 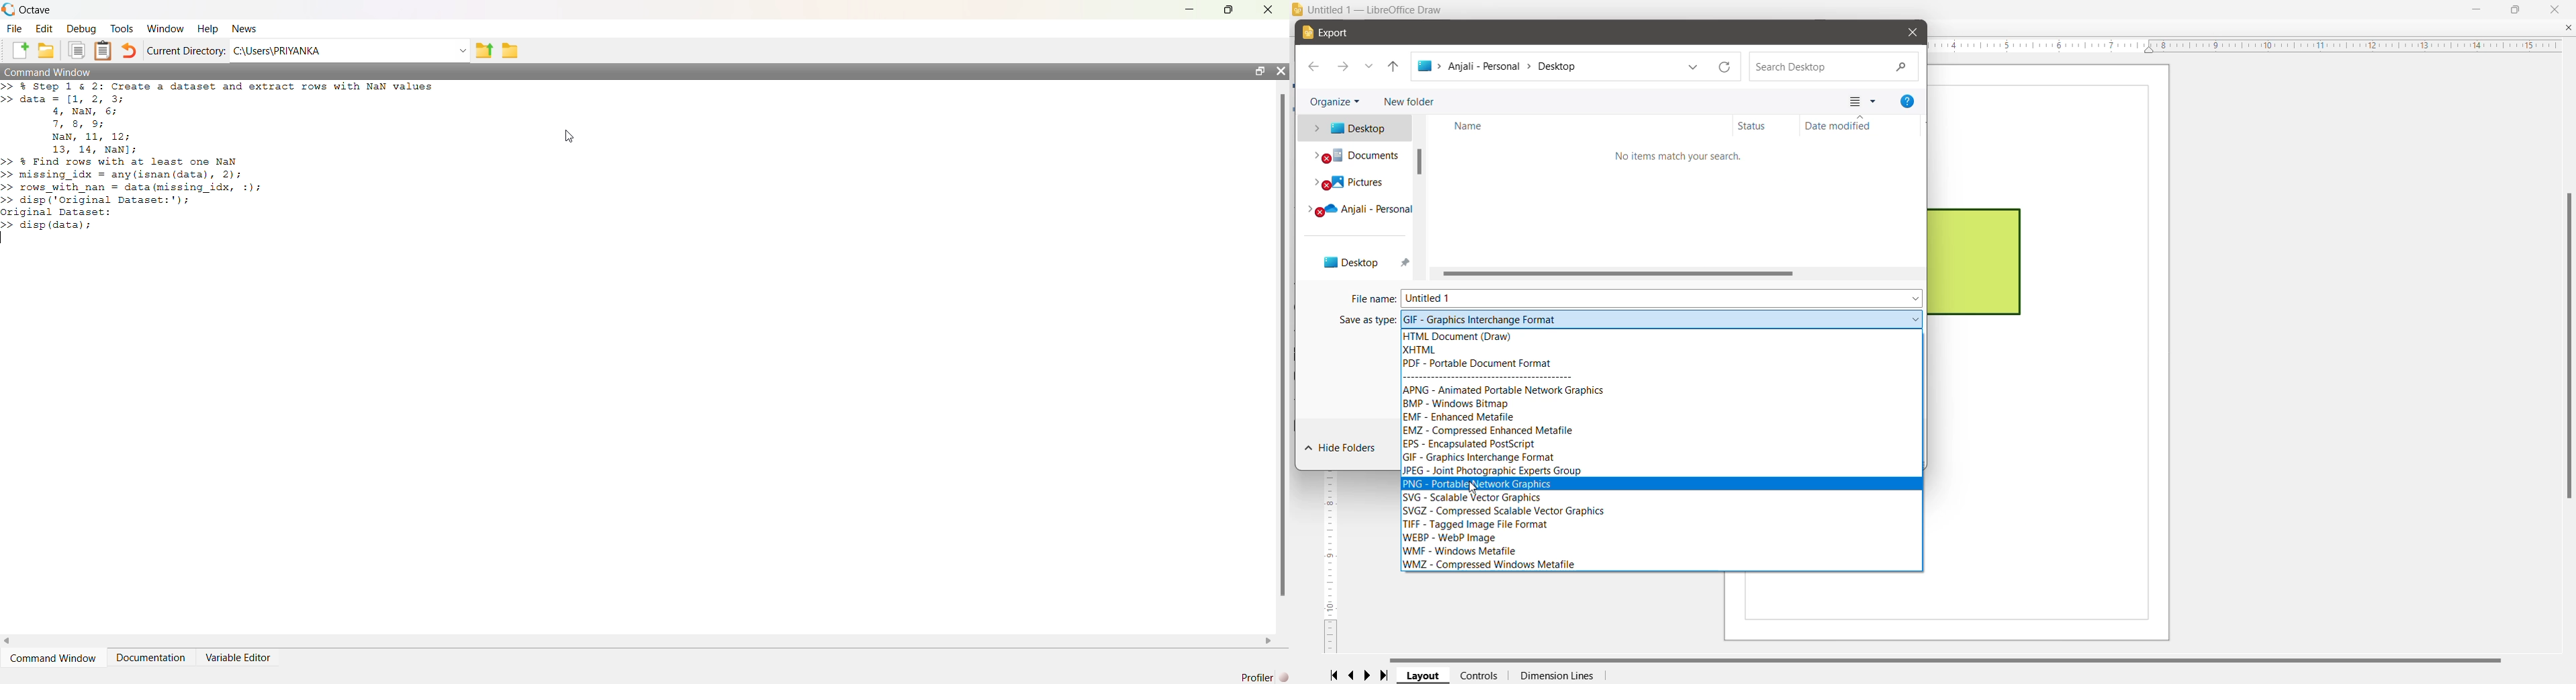 What do you see at coordinates (2568, 28) in the screenshot?
I see `Close Document` at bounding box center [2568, 28].